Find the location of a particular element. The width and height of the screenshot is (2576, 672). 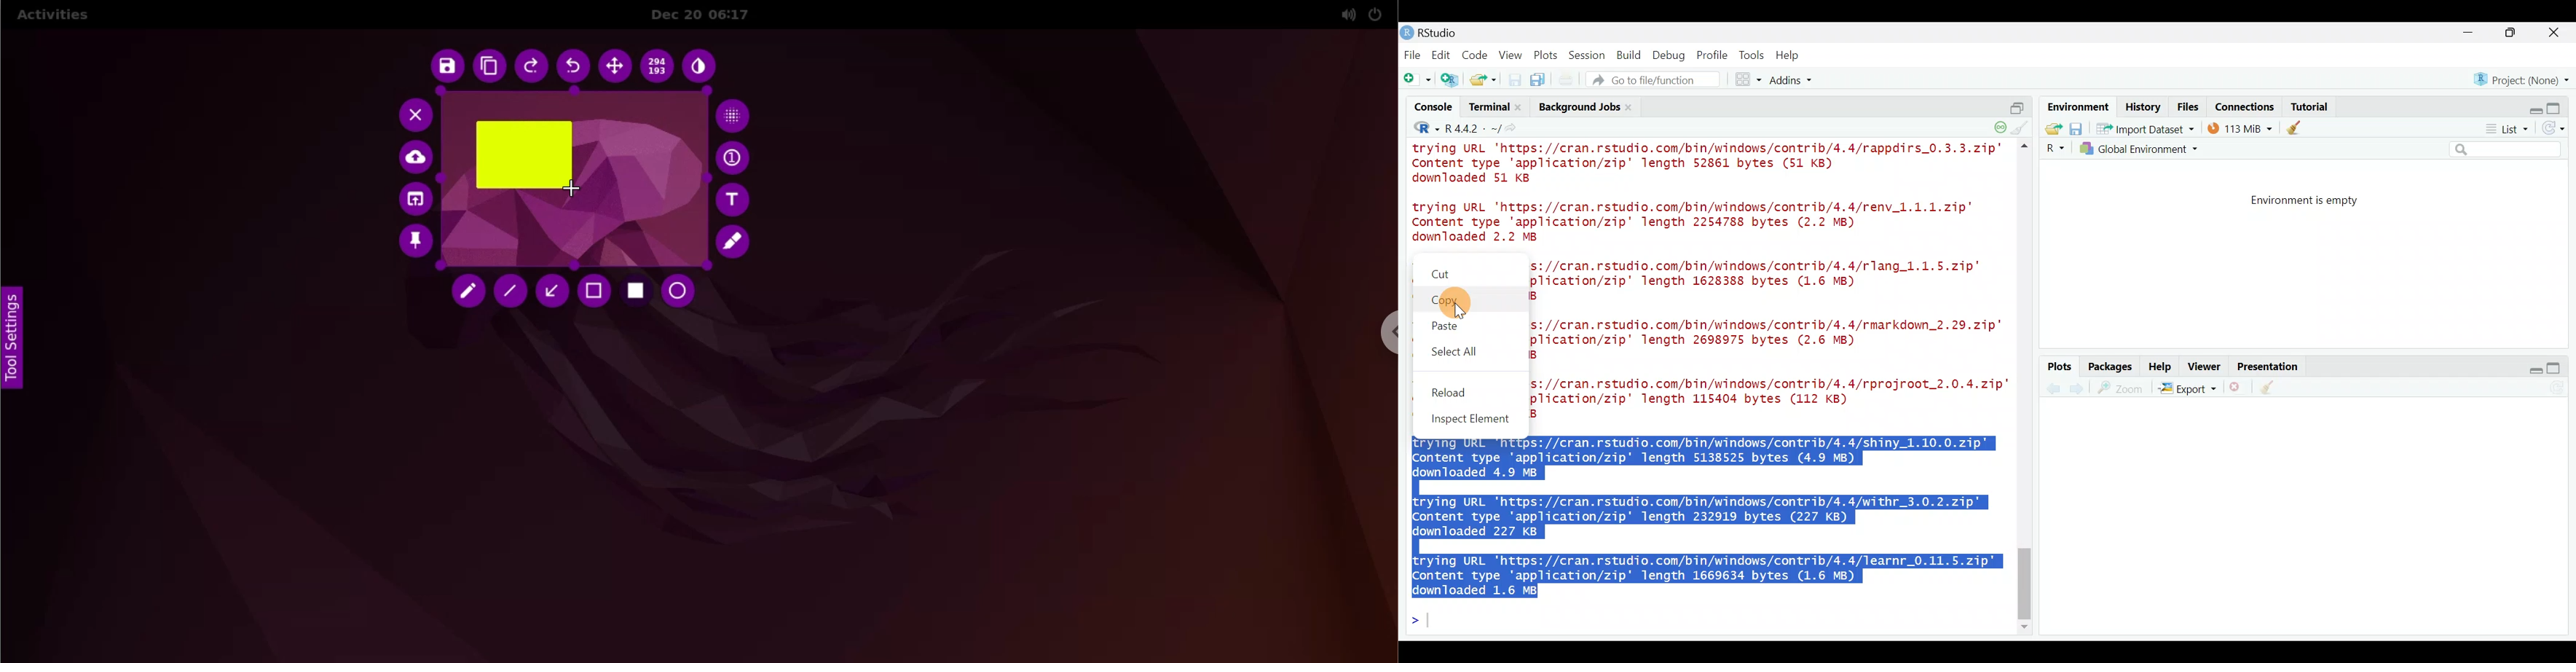

Load workspace is located at coordinates (2051, 128).